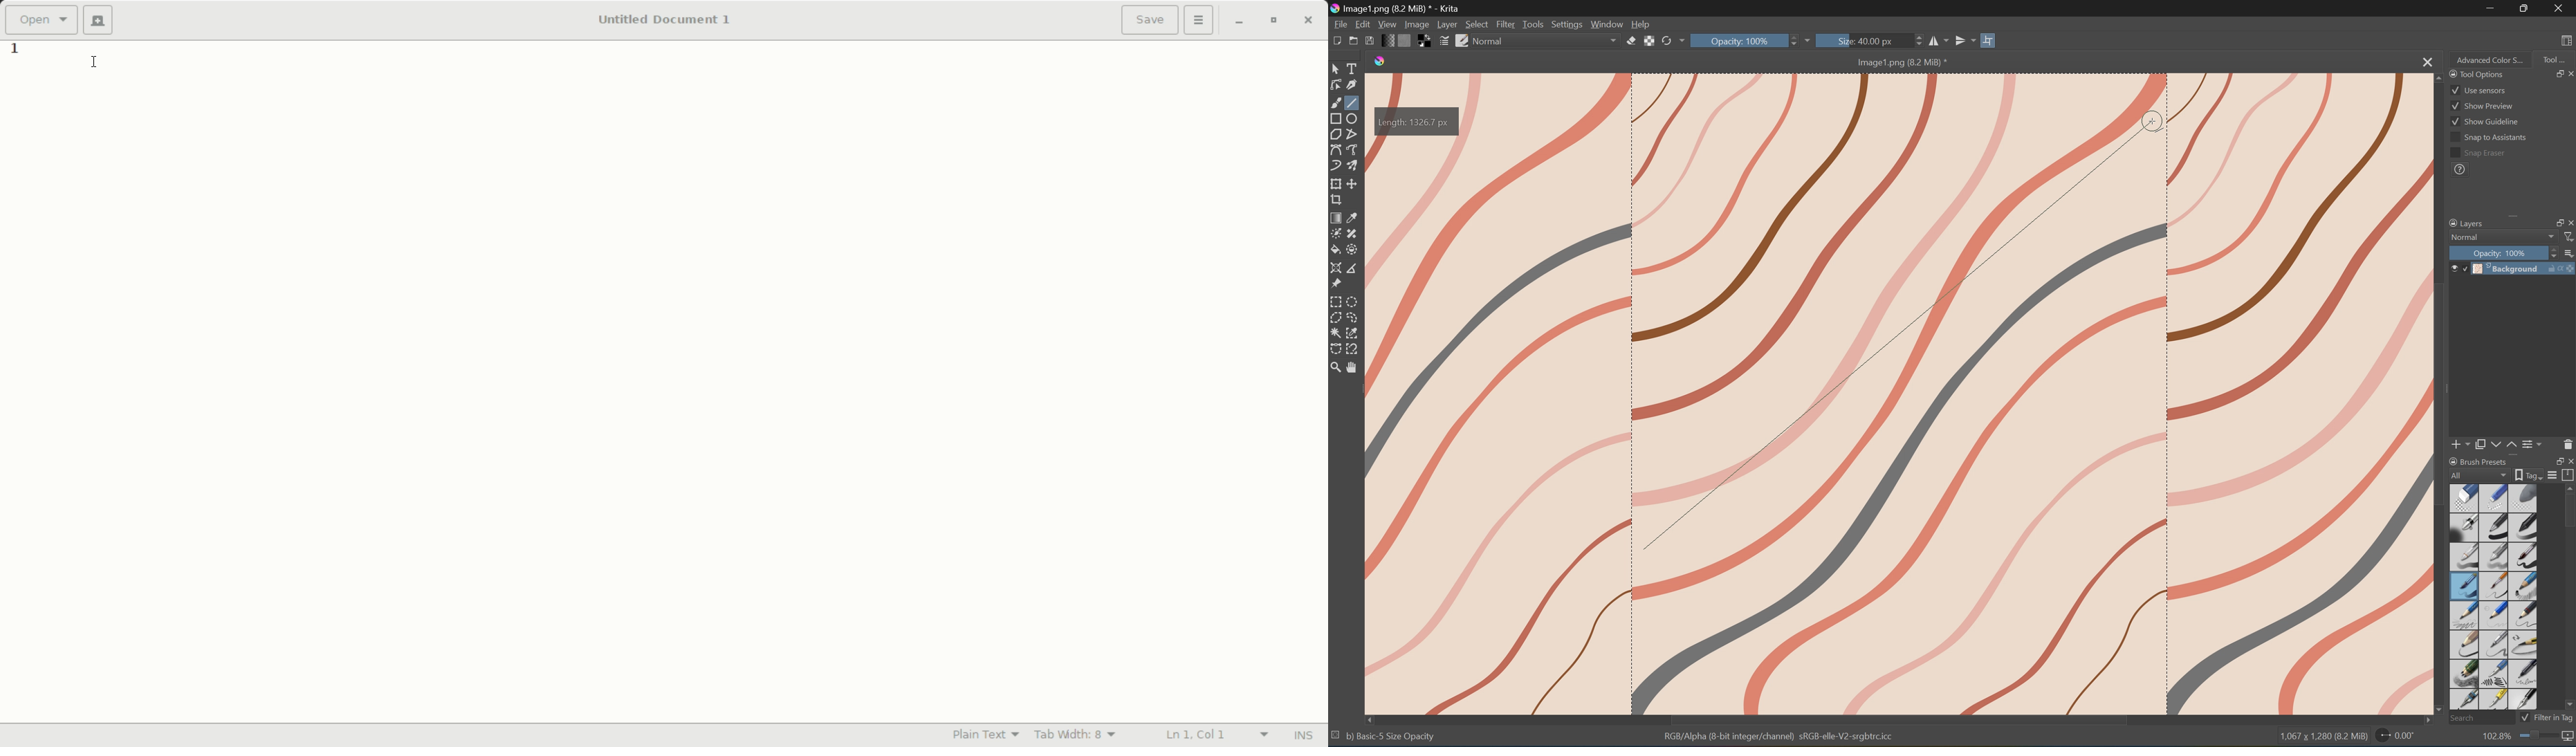 The image size is (2576, 756). What do you see at coordinates (1746, 40) in the screenshot?
I see `Opacity: 100%` at bounding box center [1746, 40].